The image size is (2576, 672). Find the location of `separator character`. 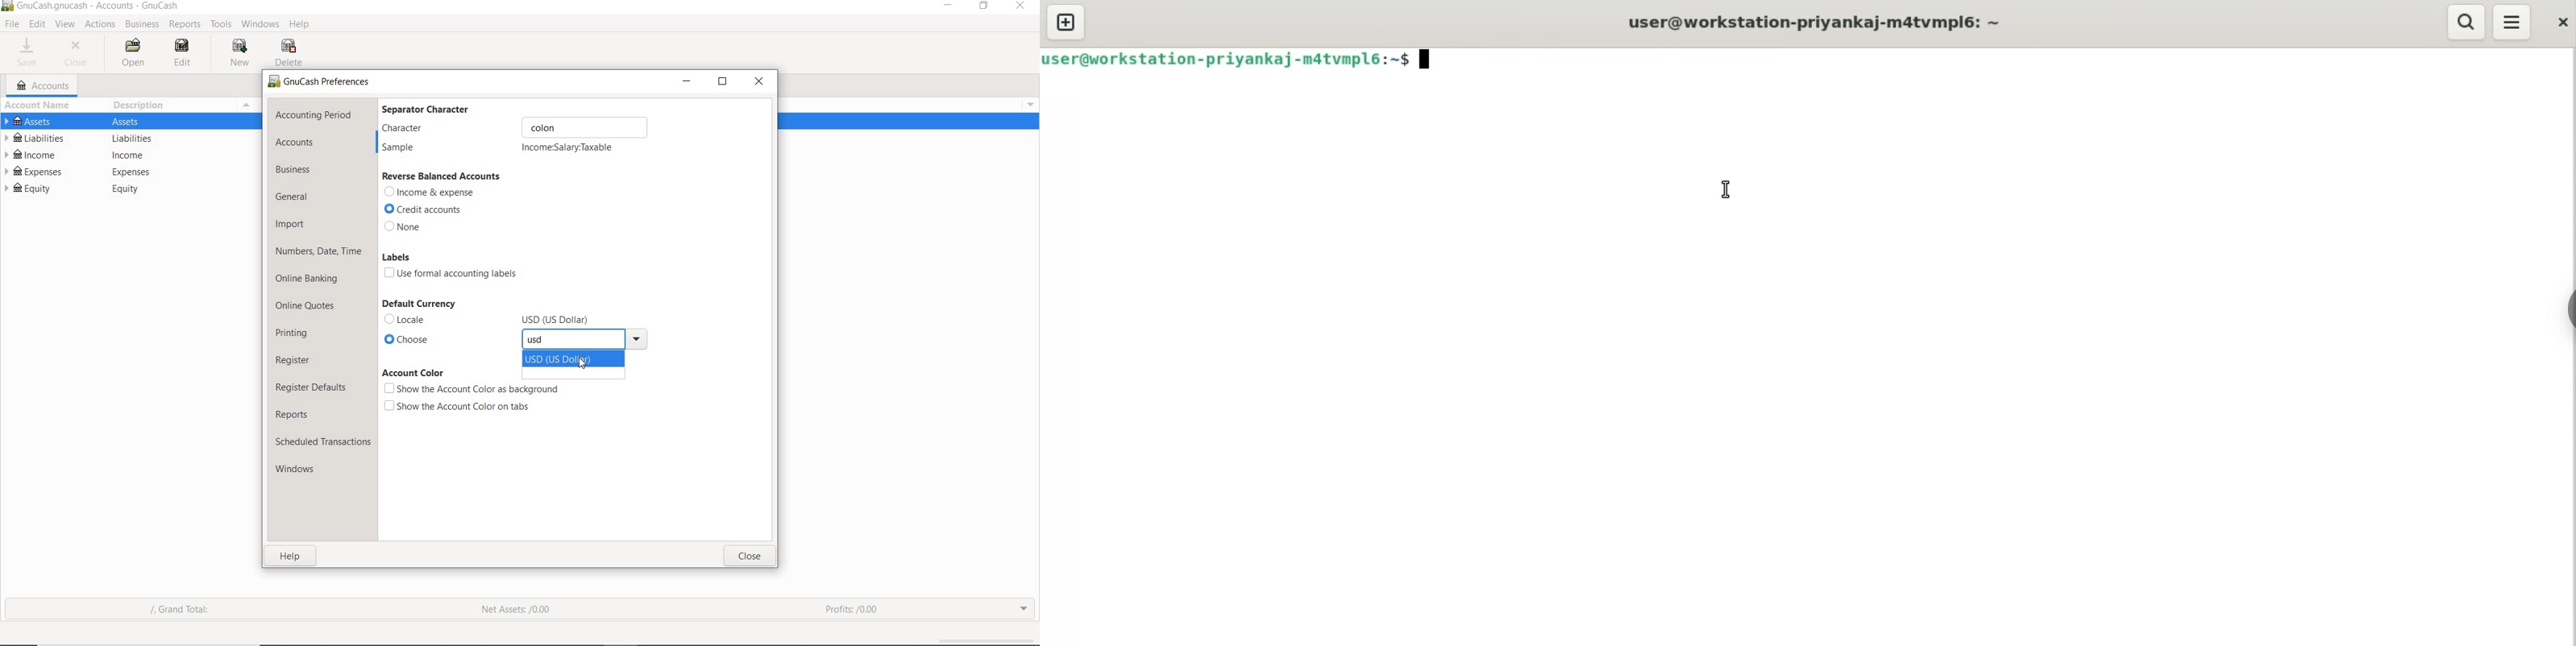

separator character is located at coordinates (434, 108).